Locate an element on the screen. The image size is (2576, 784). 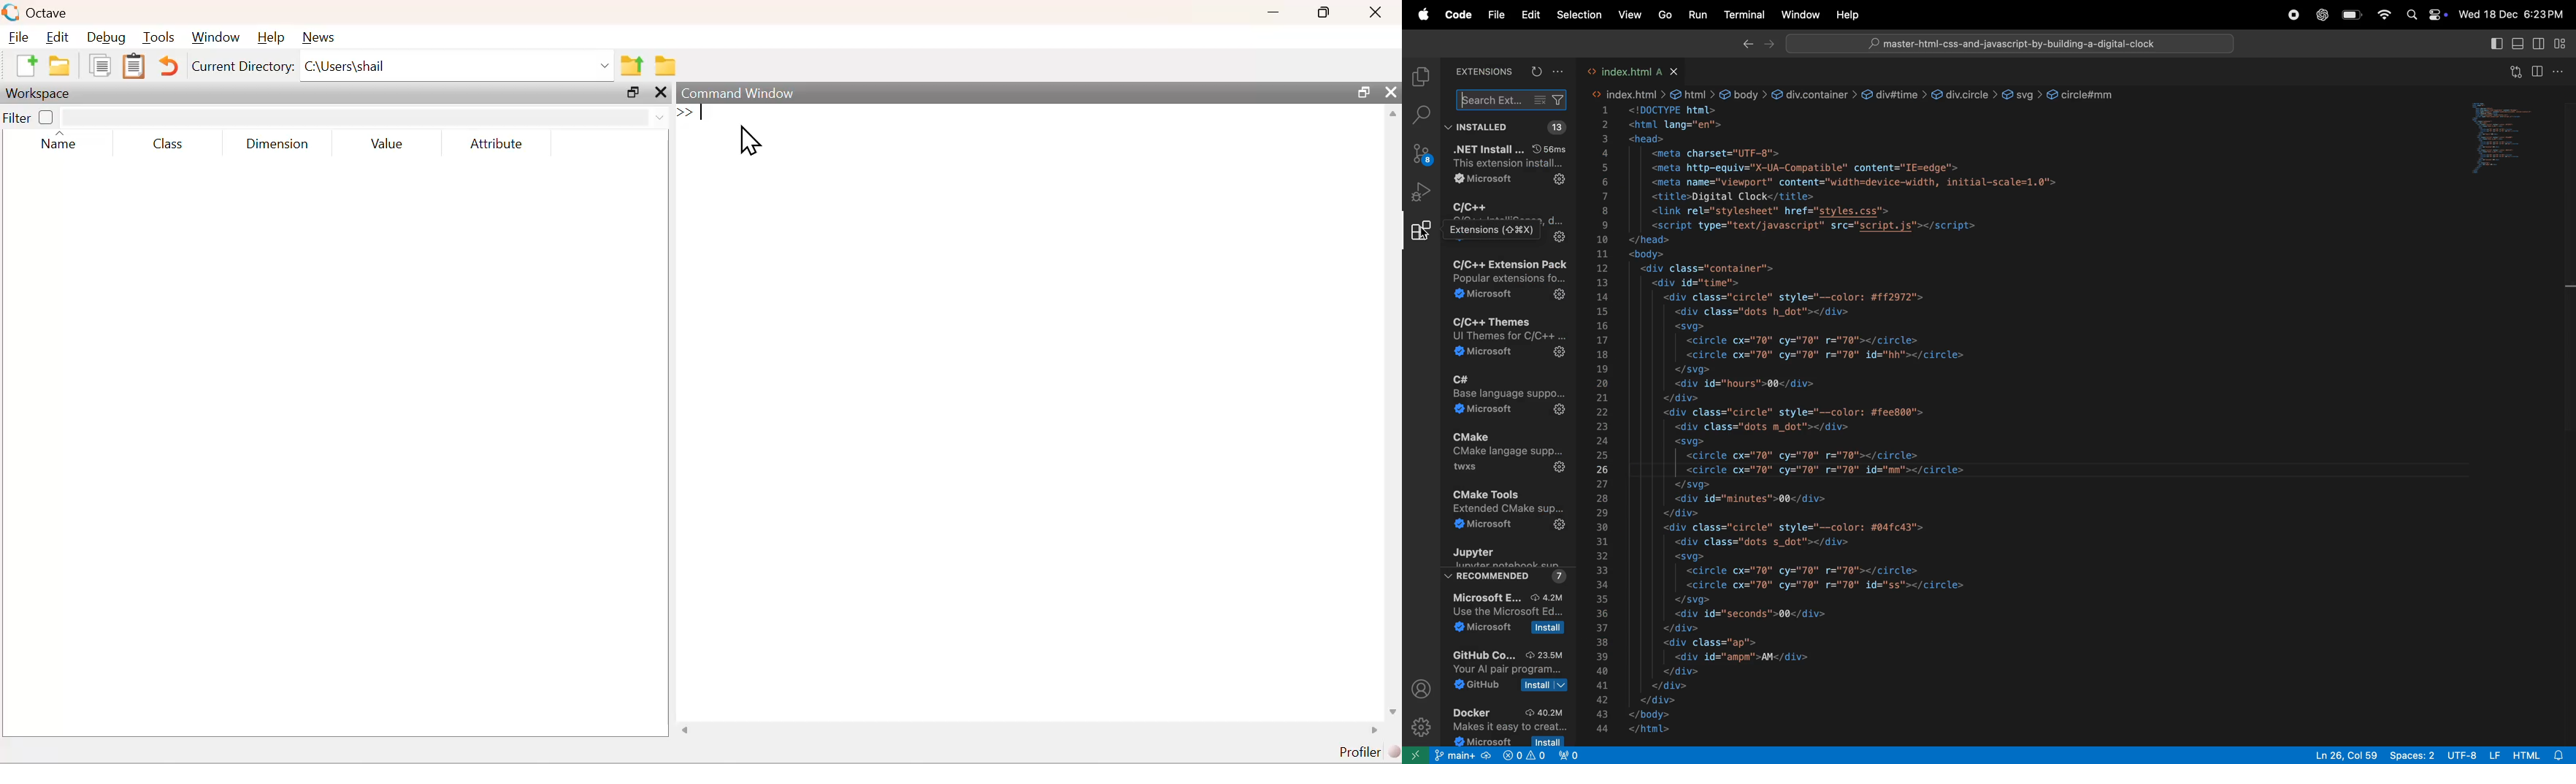
Help is located at coordinates (269, 37).